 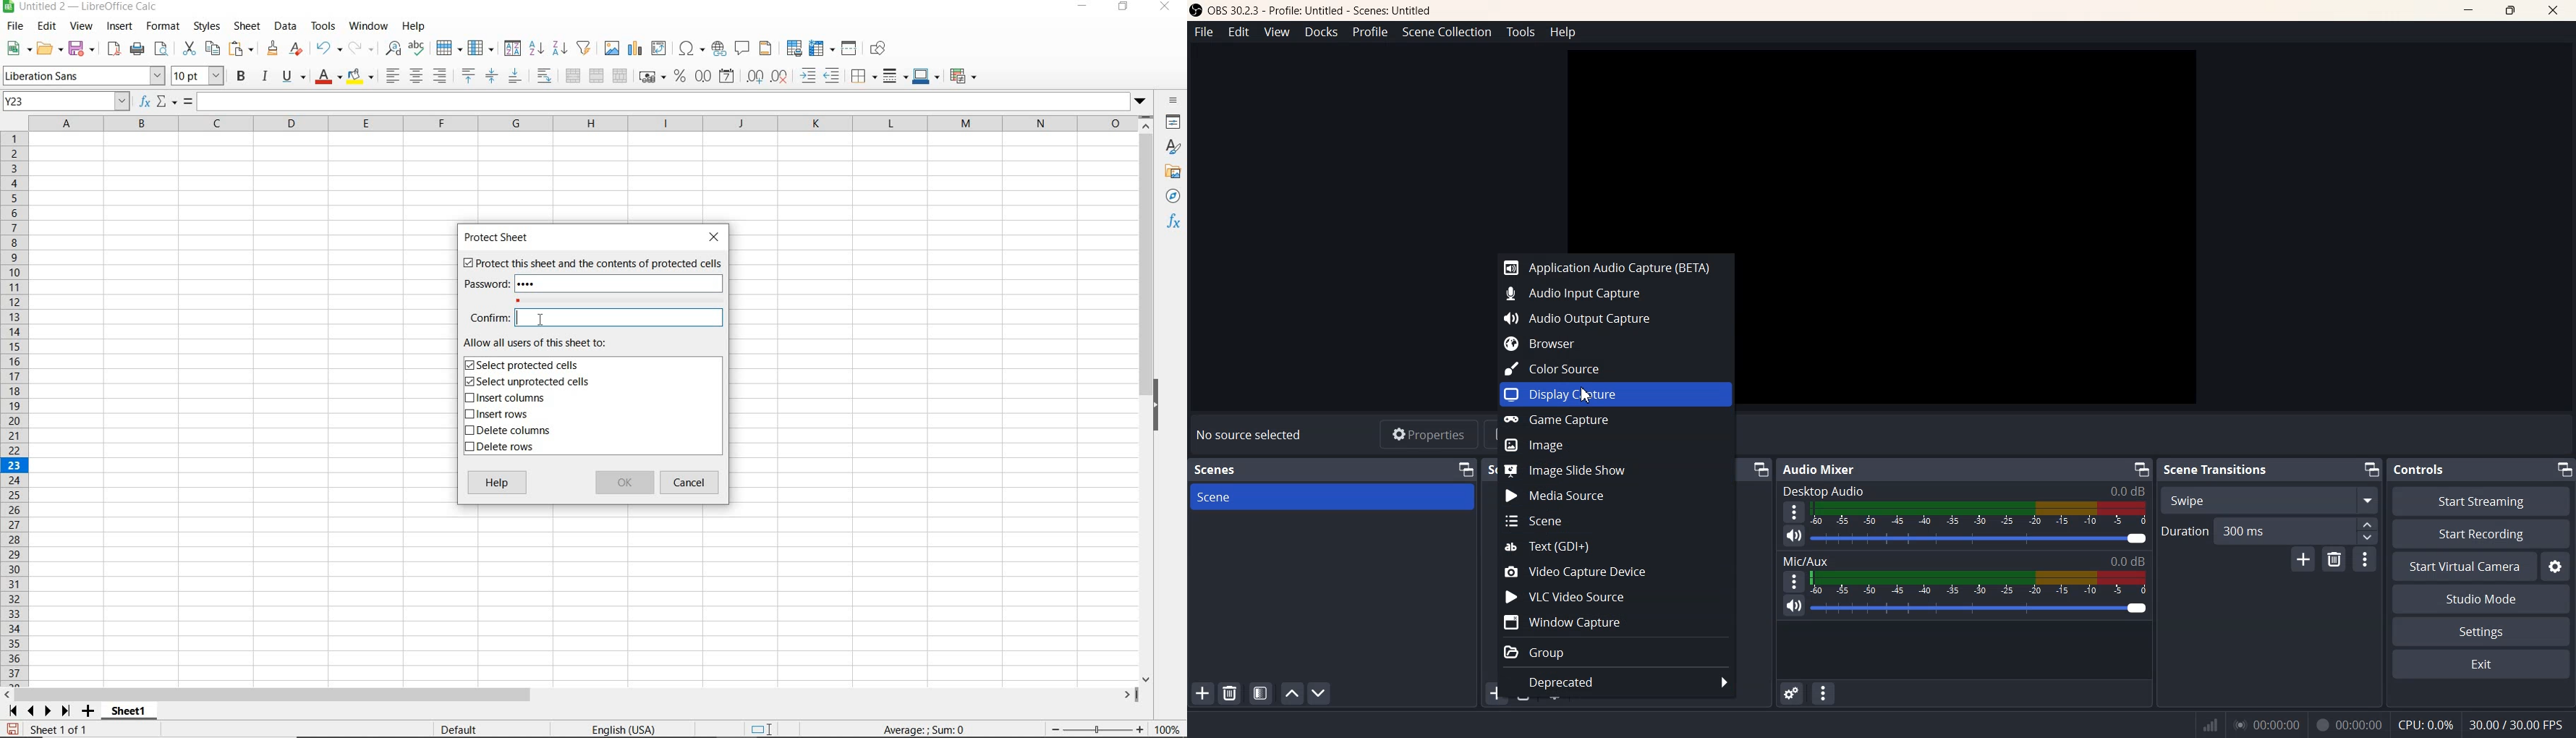 I want to click on & 00:00:00, so click(x=2349, y=725).